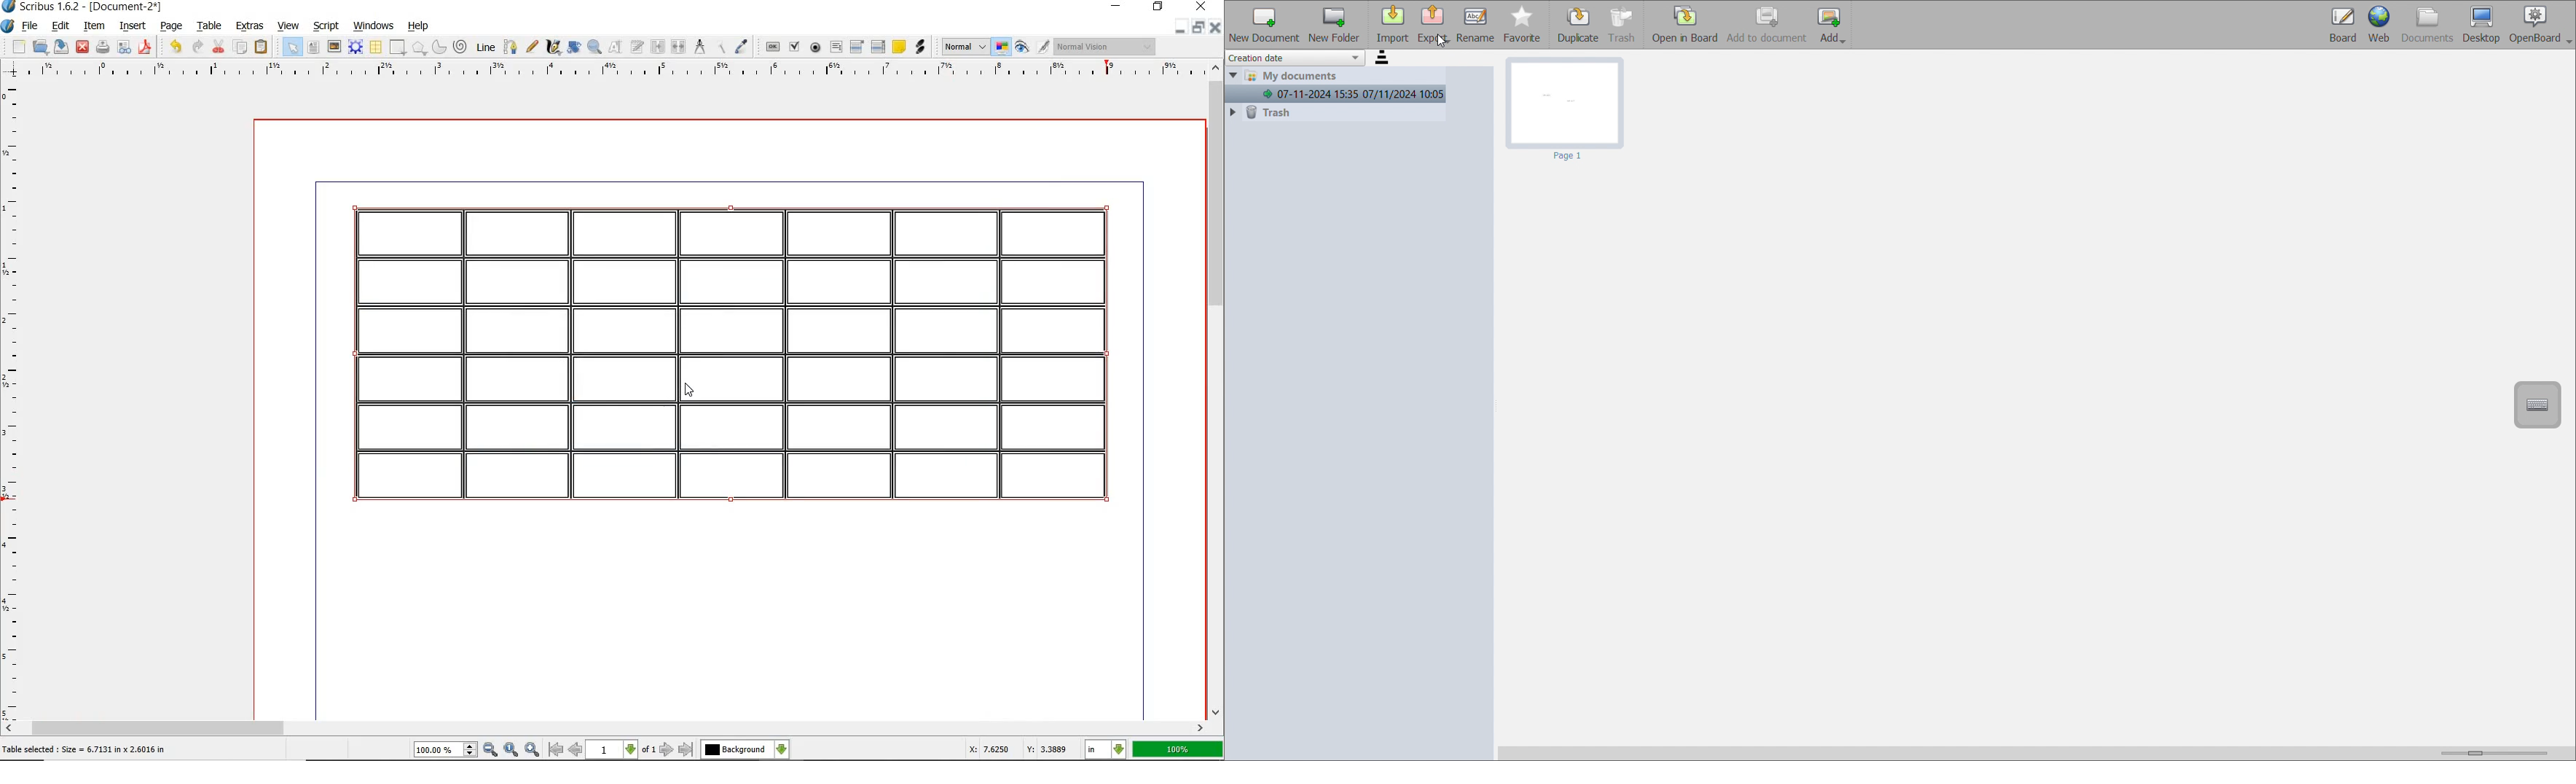  What do you see at coordinates (176, 47) in the screenshot?
I see `undo` at bounding box center [176, 47].